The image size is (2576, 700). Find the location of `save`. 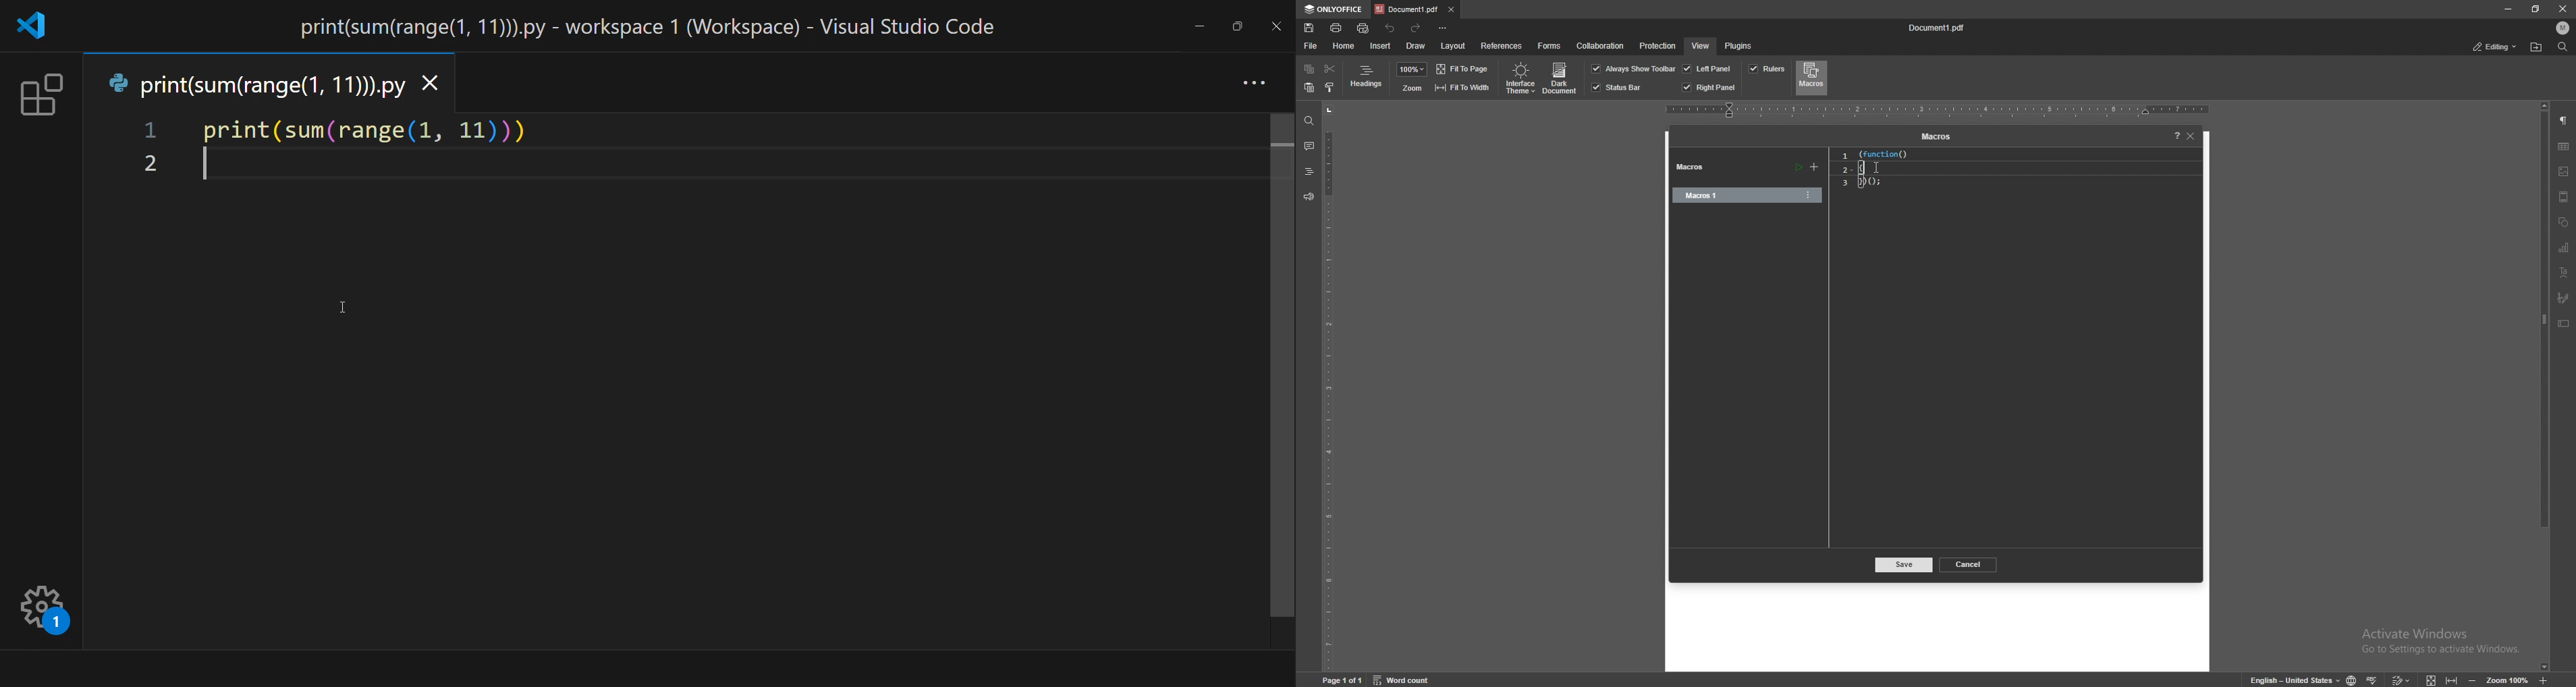

save is located at coordinates (1309, 28).